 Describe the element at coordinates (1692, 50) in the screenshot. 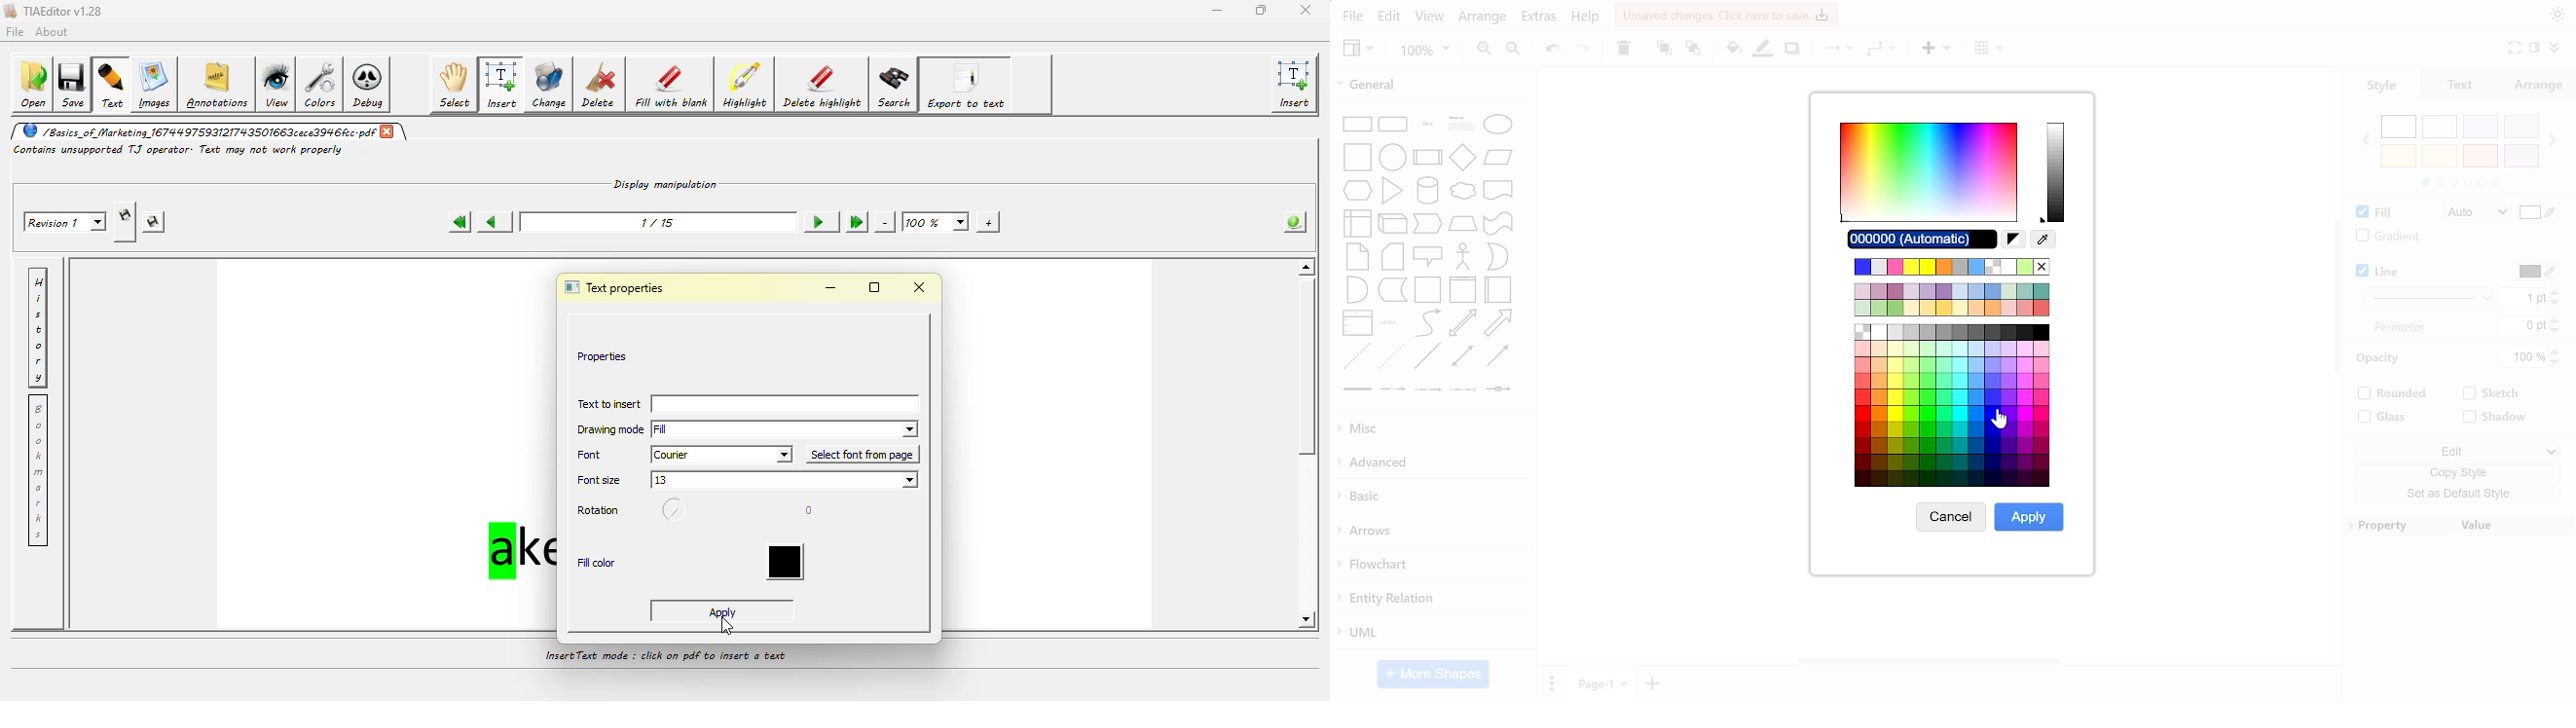

I see `to back` at that location.